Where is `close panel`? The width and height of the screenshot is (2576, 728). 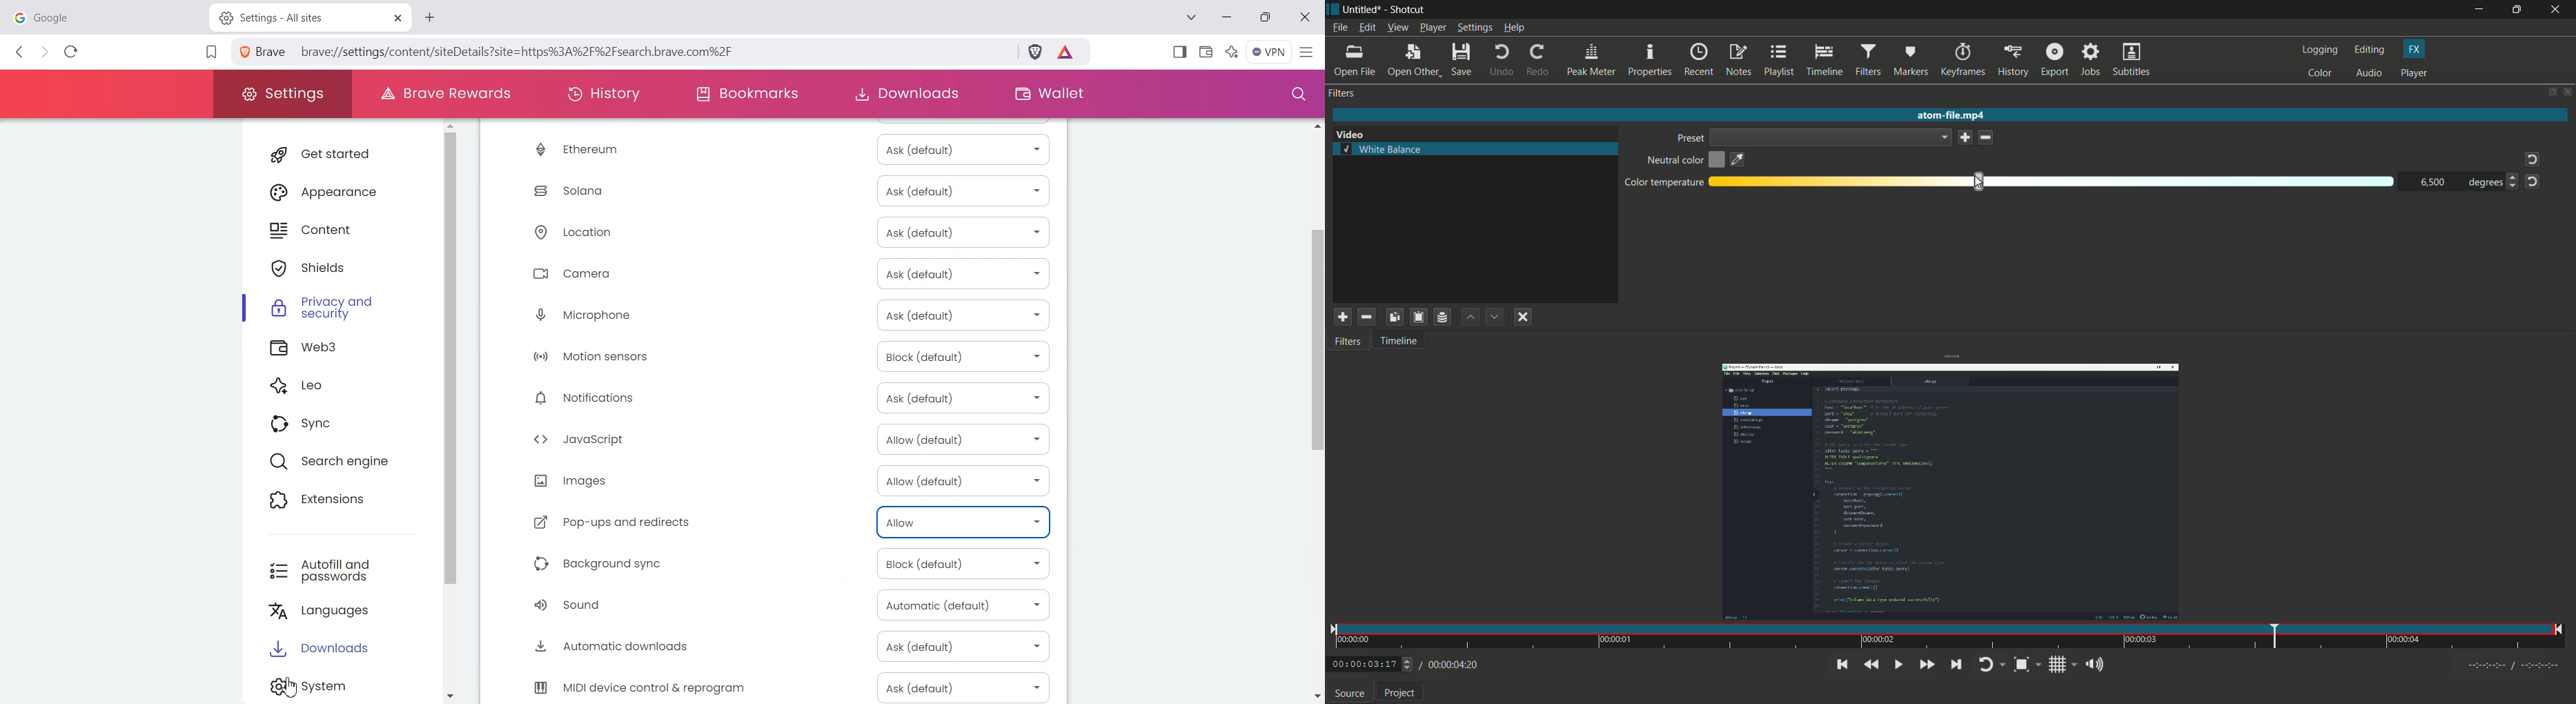
close panel is located at coordinates (2568, 91).